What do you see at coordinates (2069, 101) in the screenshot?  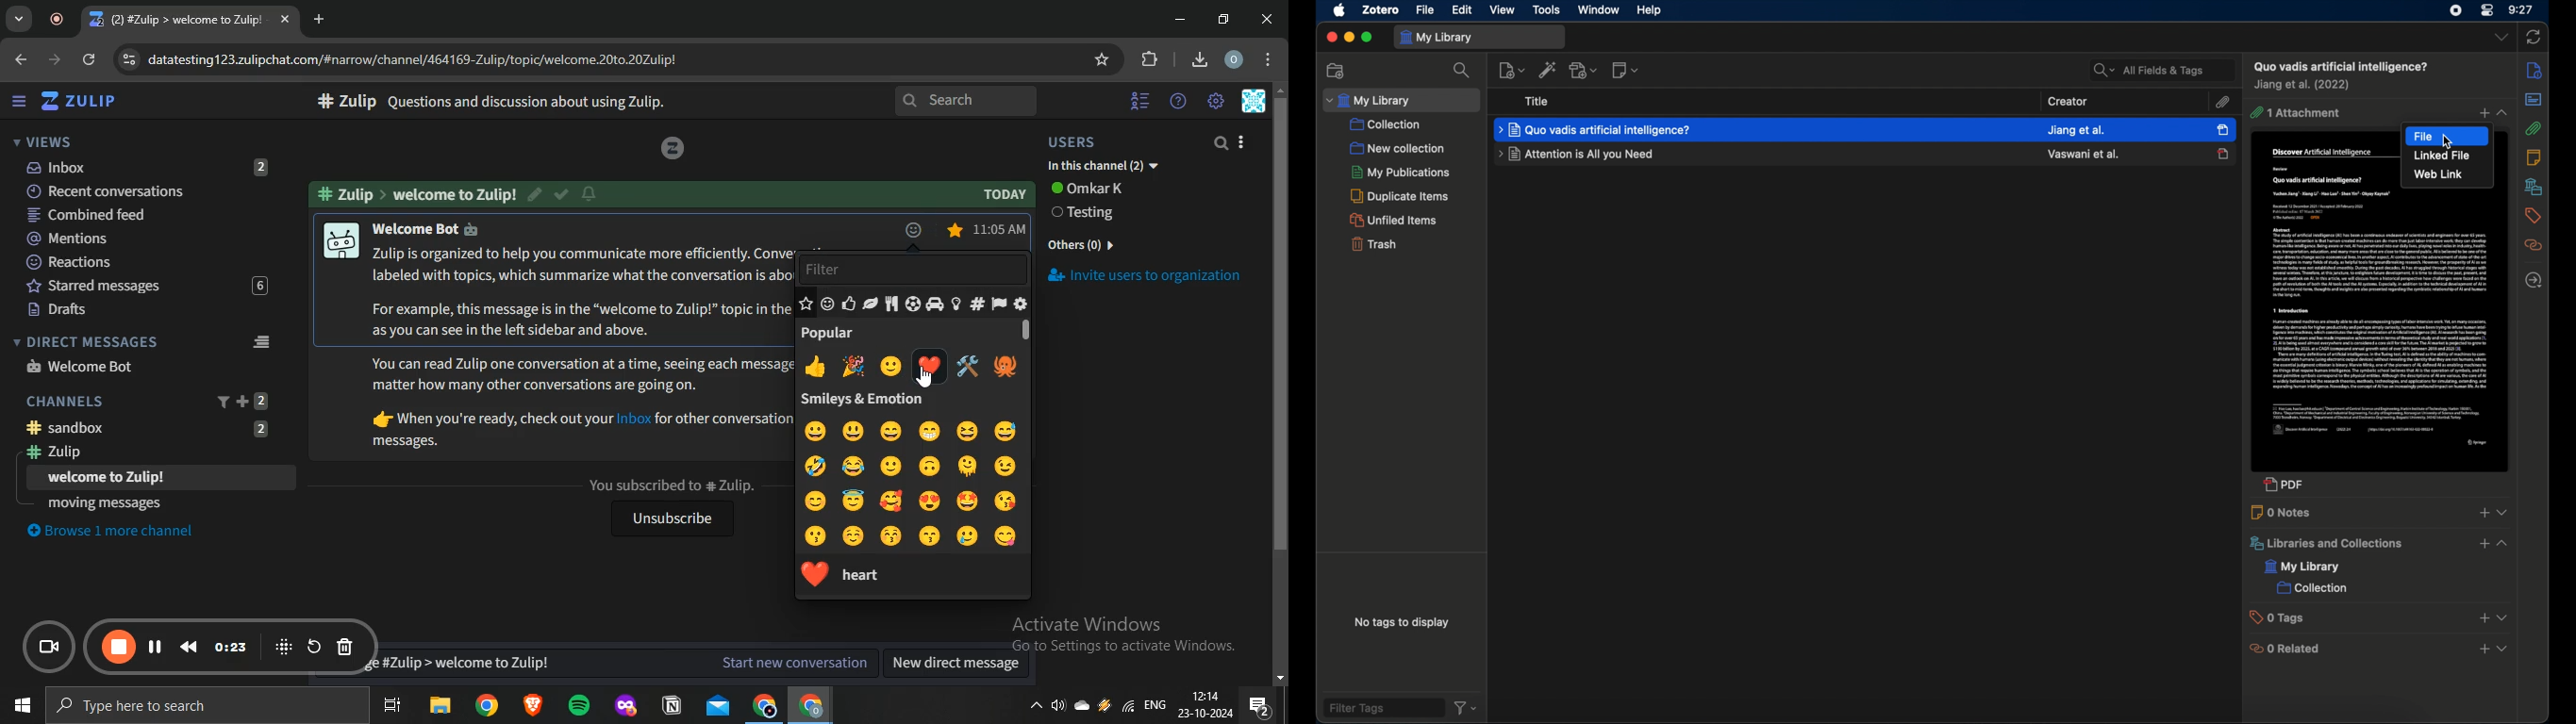 I see `creator` at bounding box center [2069, 101].